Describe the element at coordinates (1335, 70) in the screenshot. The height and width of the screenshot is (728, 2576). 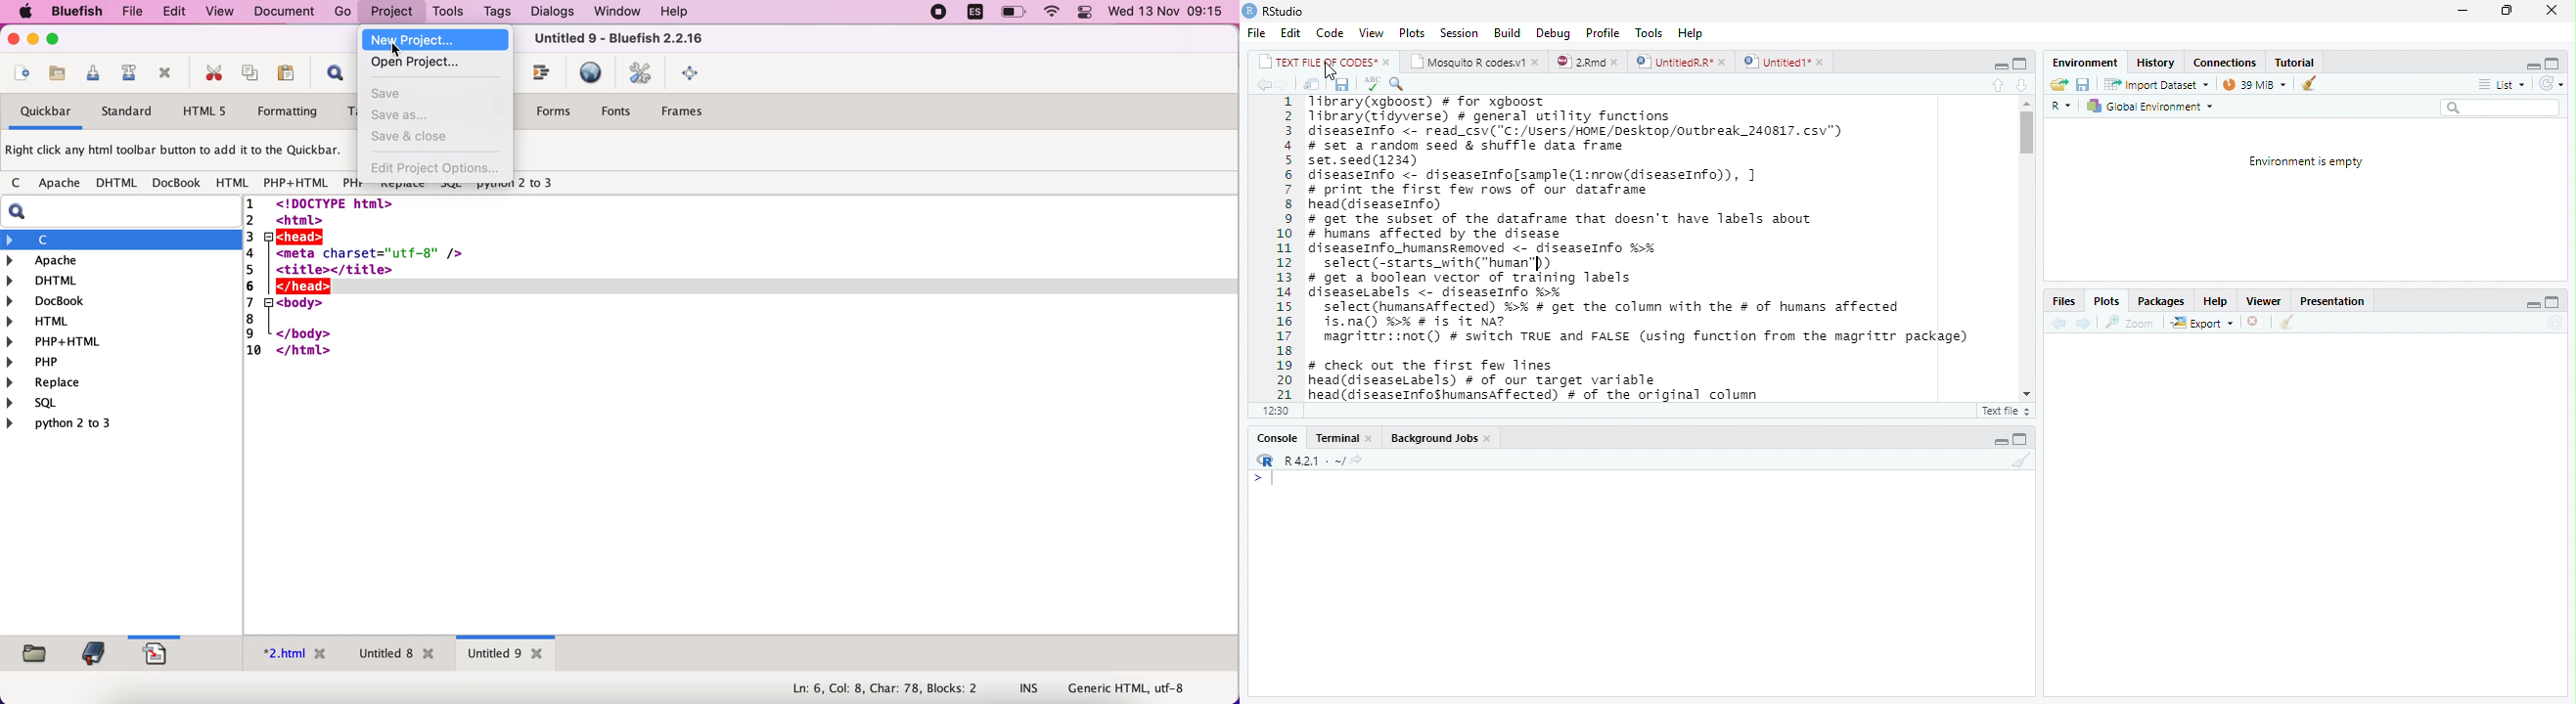
I see `Cursor` at that location.